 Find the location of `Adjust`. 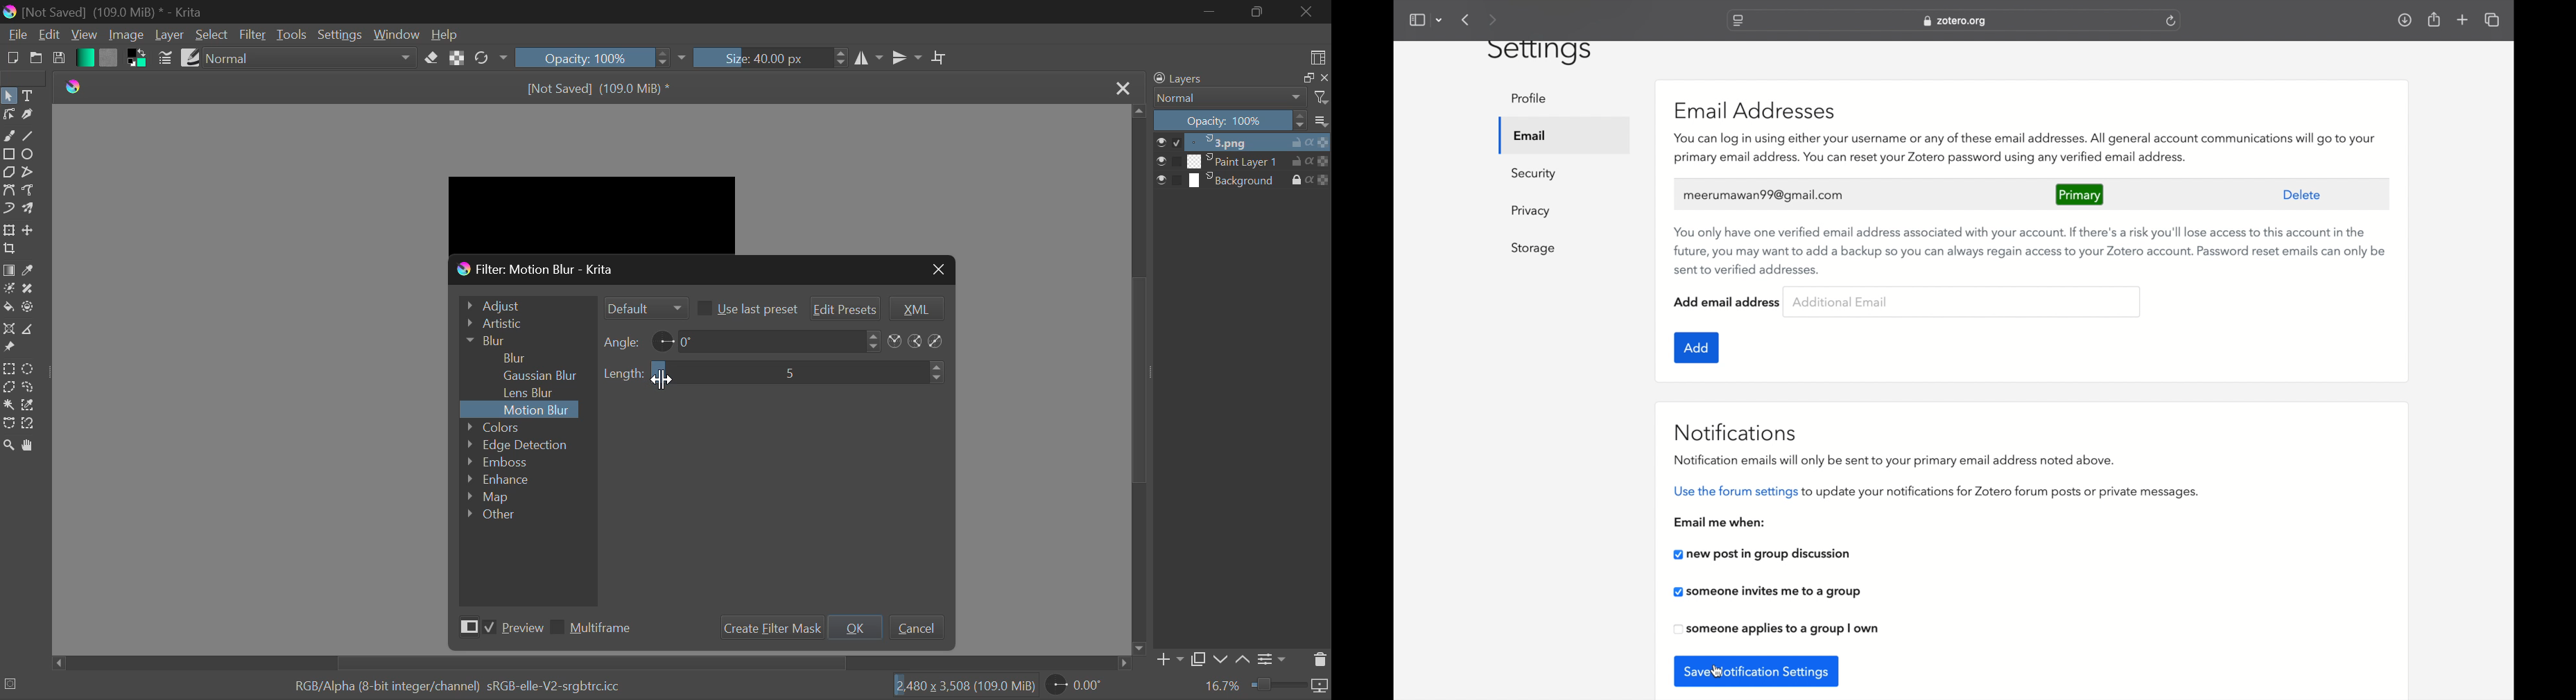

Adjust is located at coordinates (525, 304).